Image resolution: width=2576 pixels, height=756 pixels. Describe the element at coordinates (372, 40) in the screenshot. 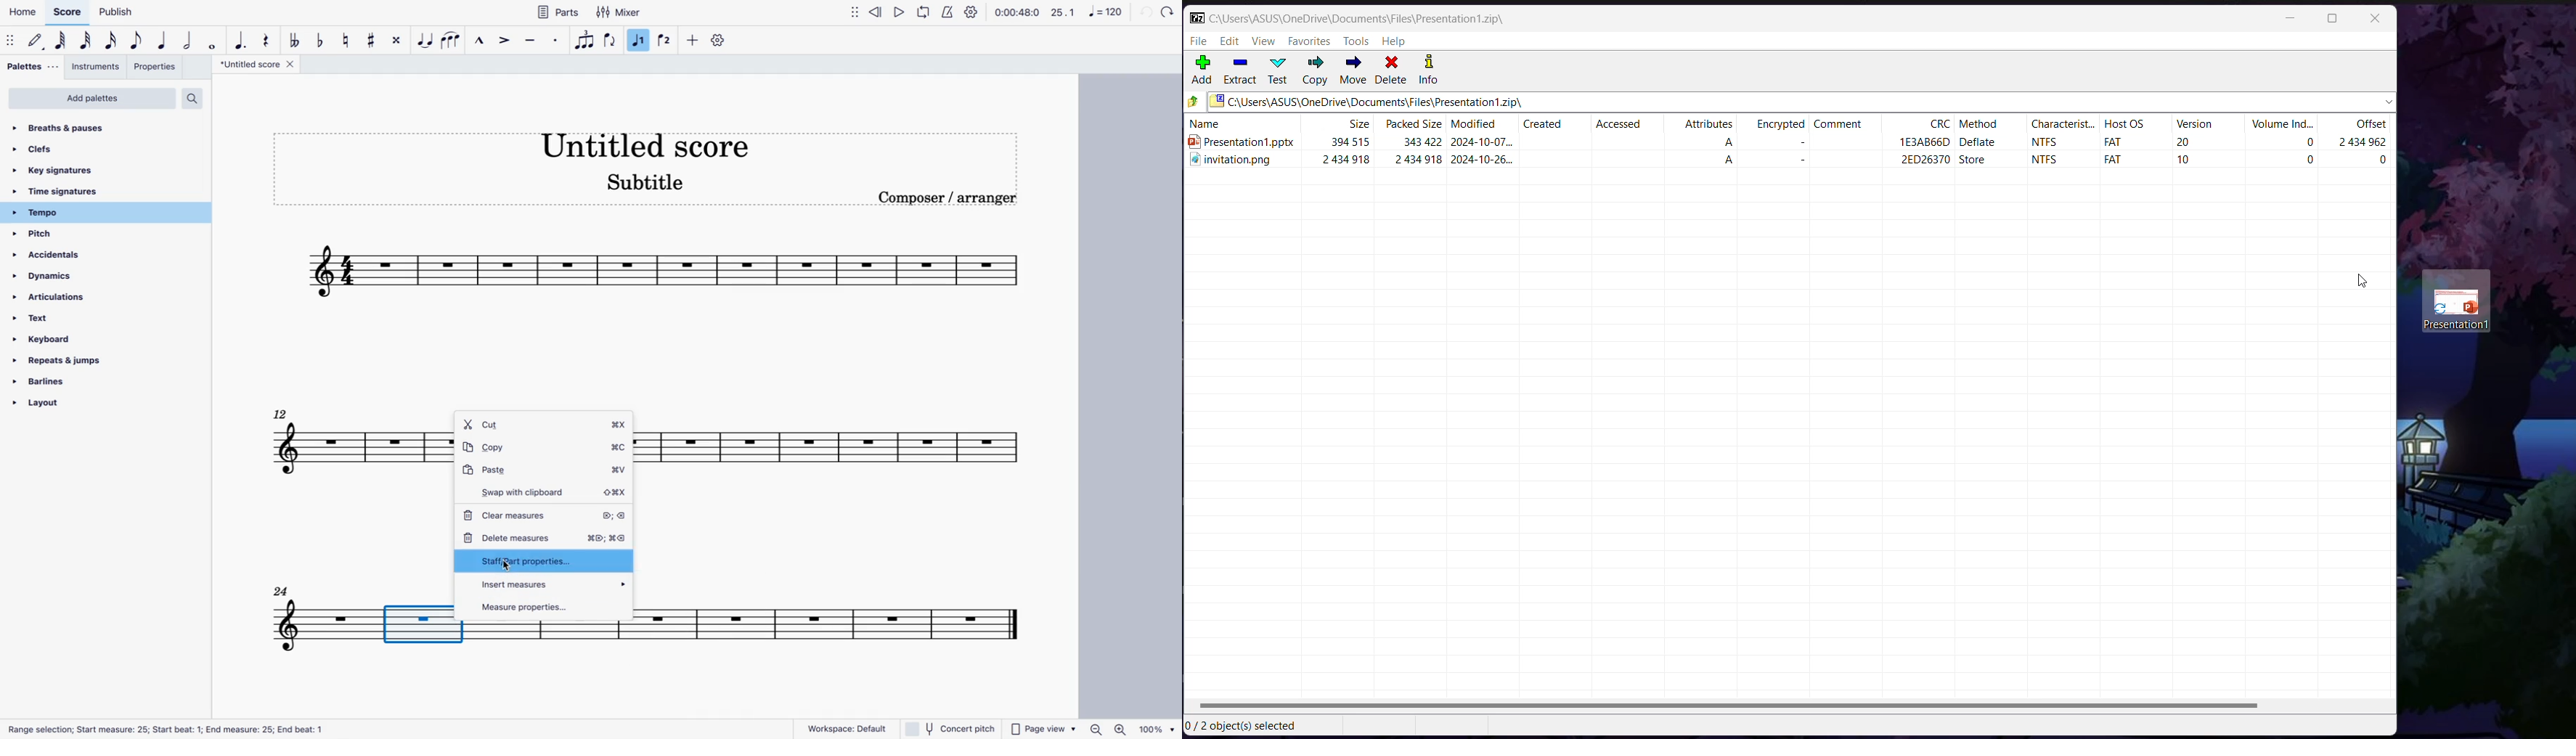

I see `toggle sharp` at that location.